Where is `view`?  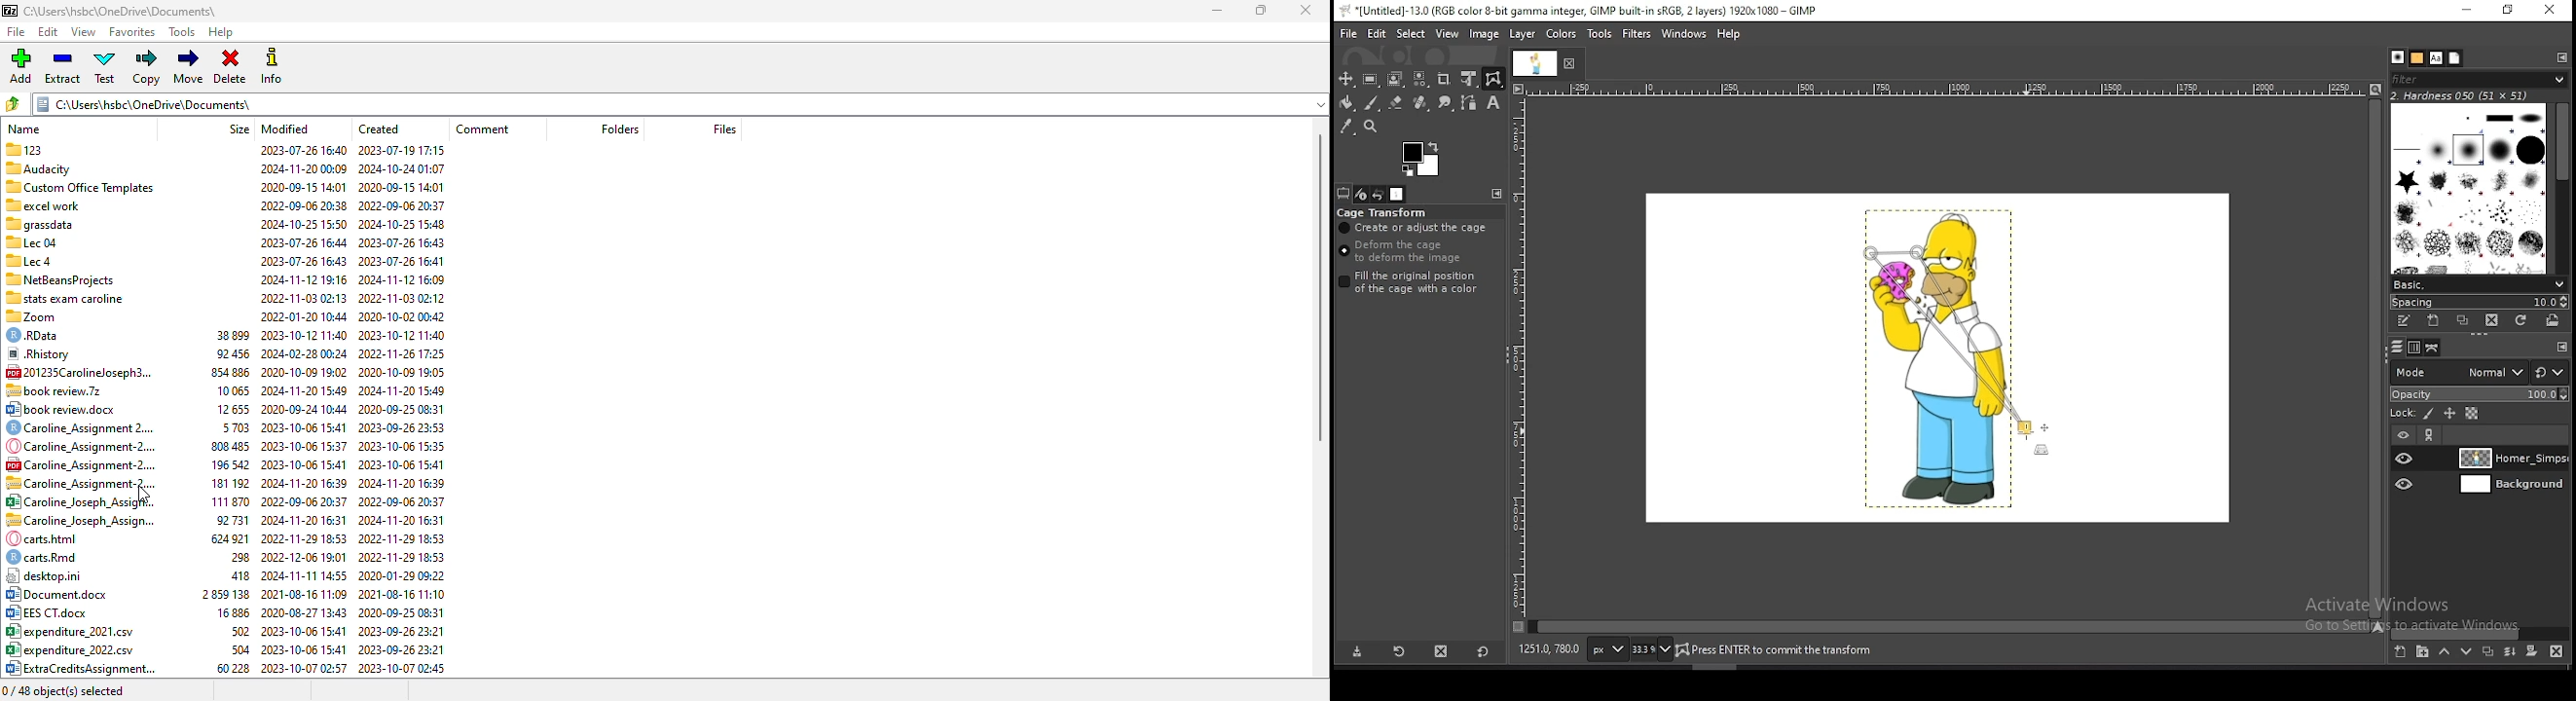 view is located at coordinates (1448, 33).